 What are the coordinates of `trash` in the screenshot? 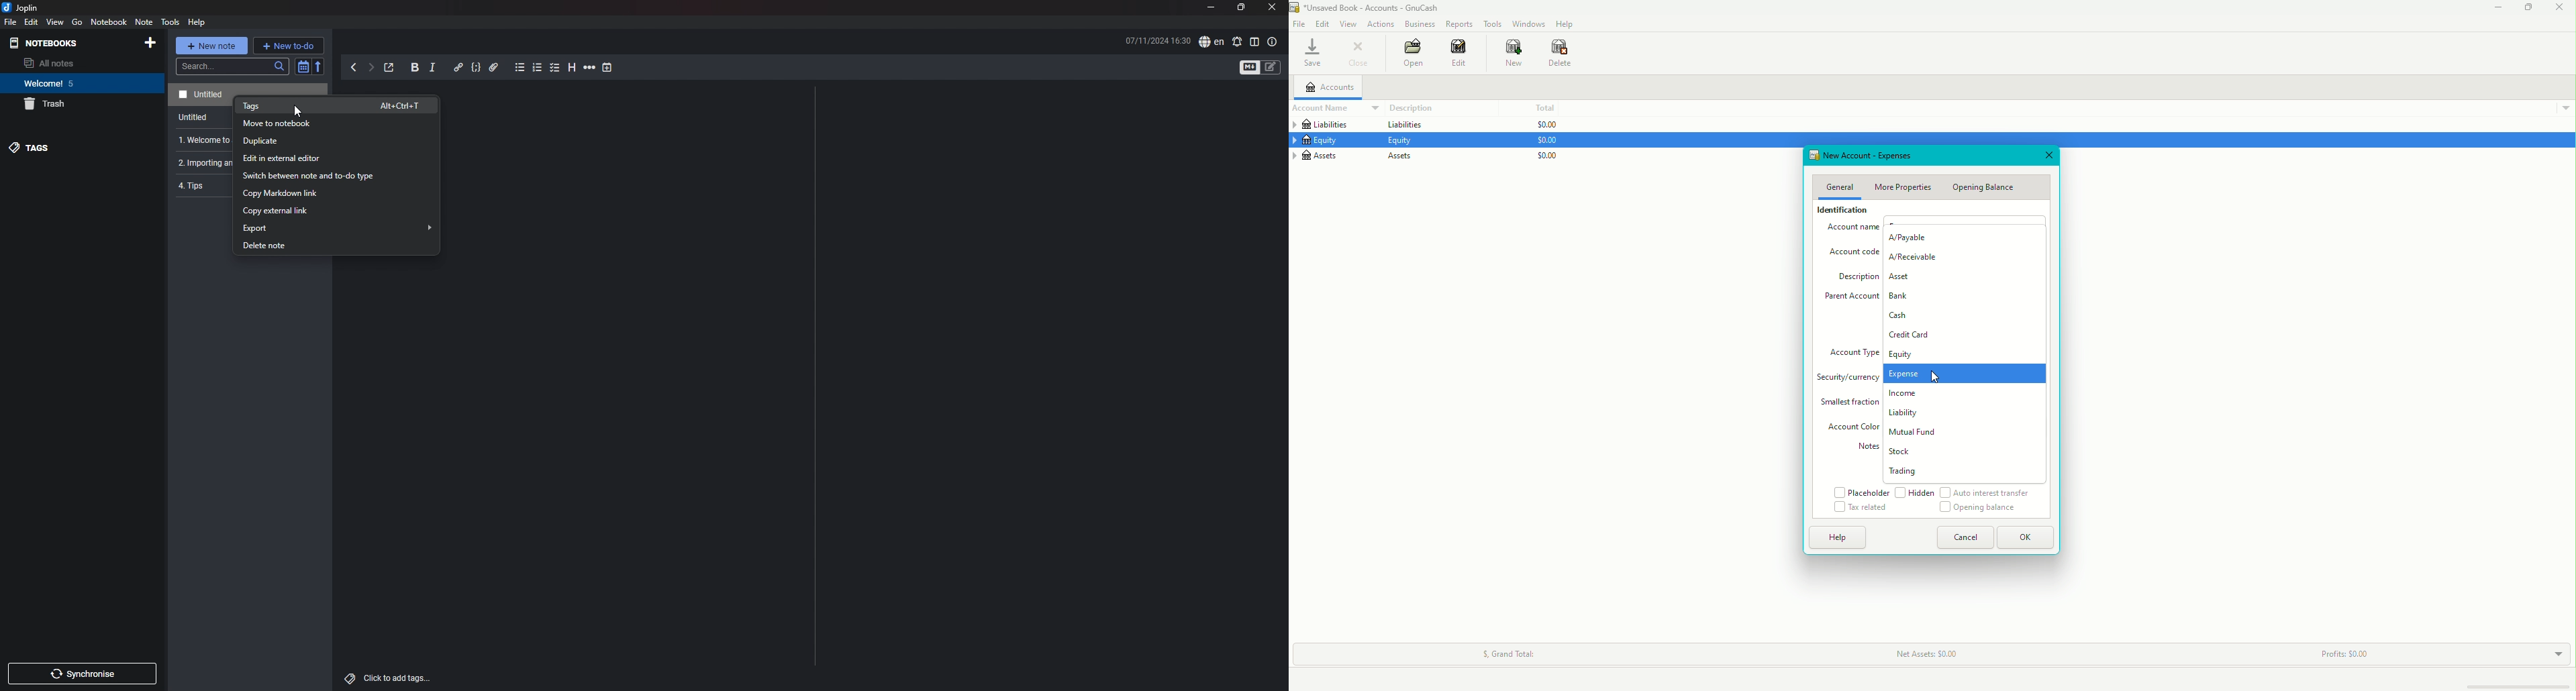 It's located at (71, 105).